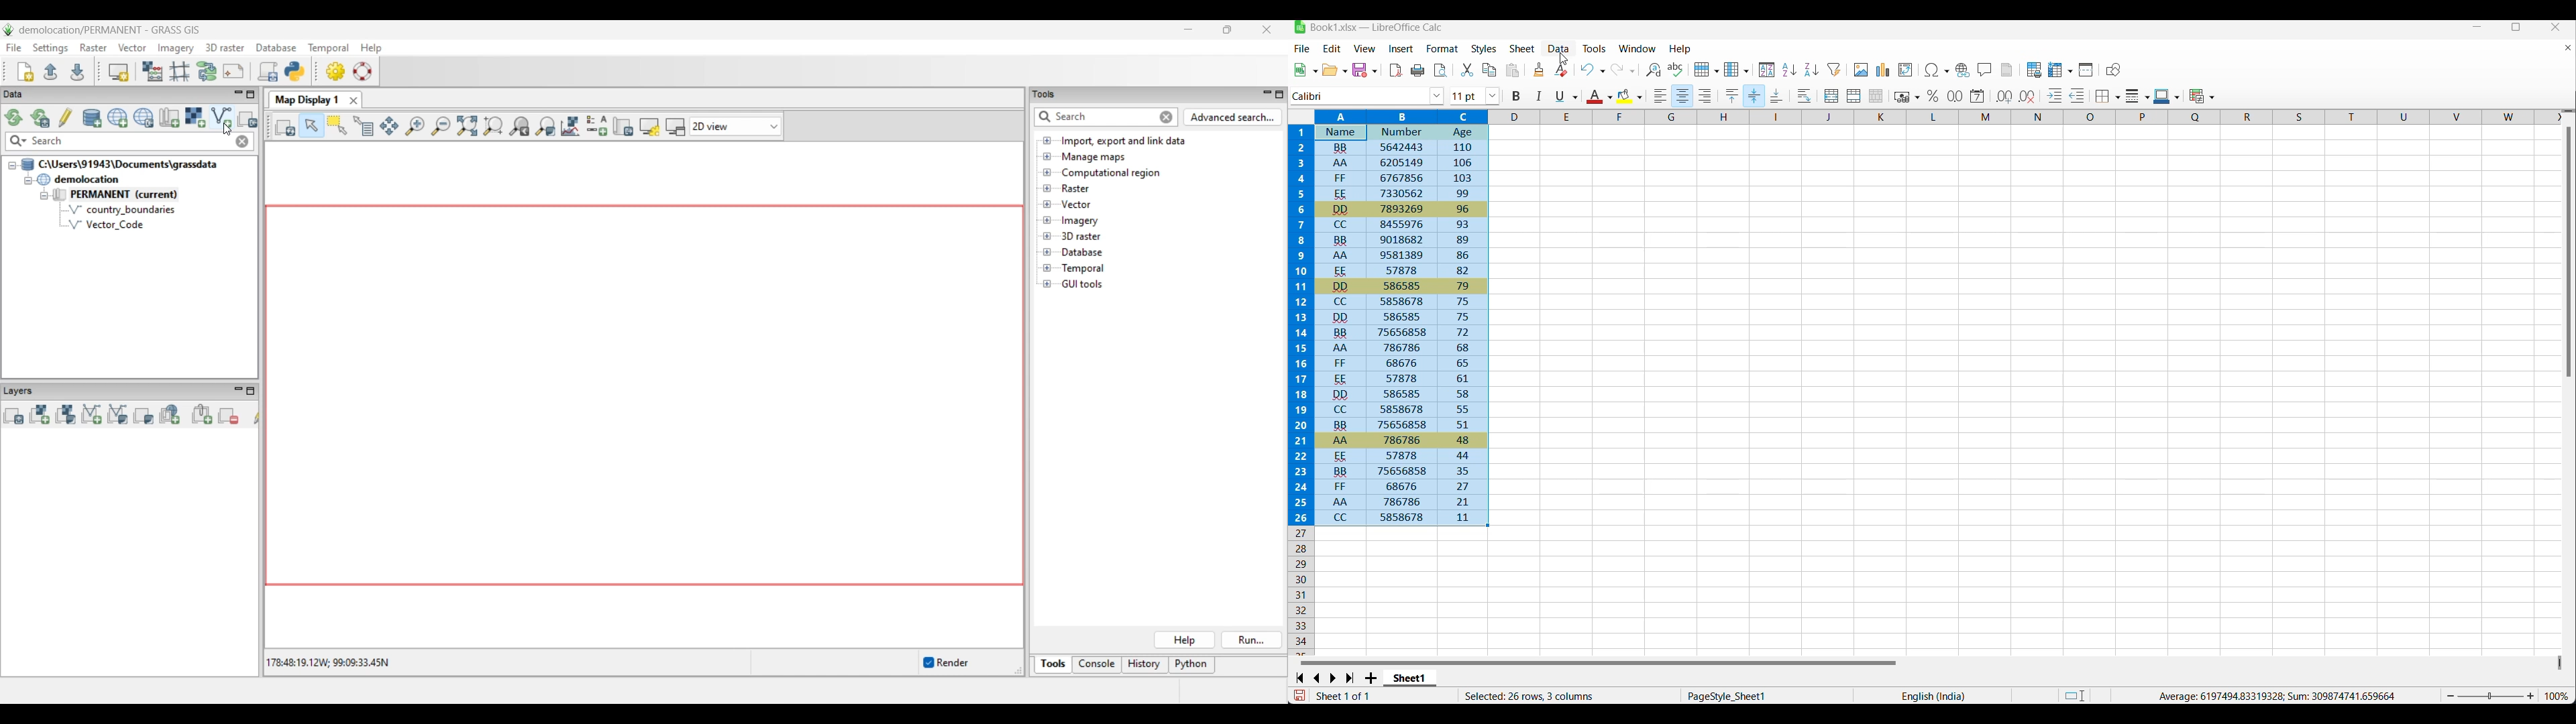  What do you see at coordinates (2061, 70) in the screenshot?
I see `Freeze rows and columns` at bounding box center [2061, 70].